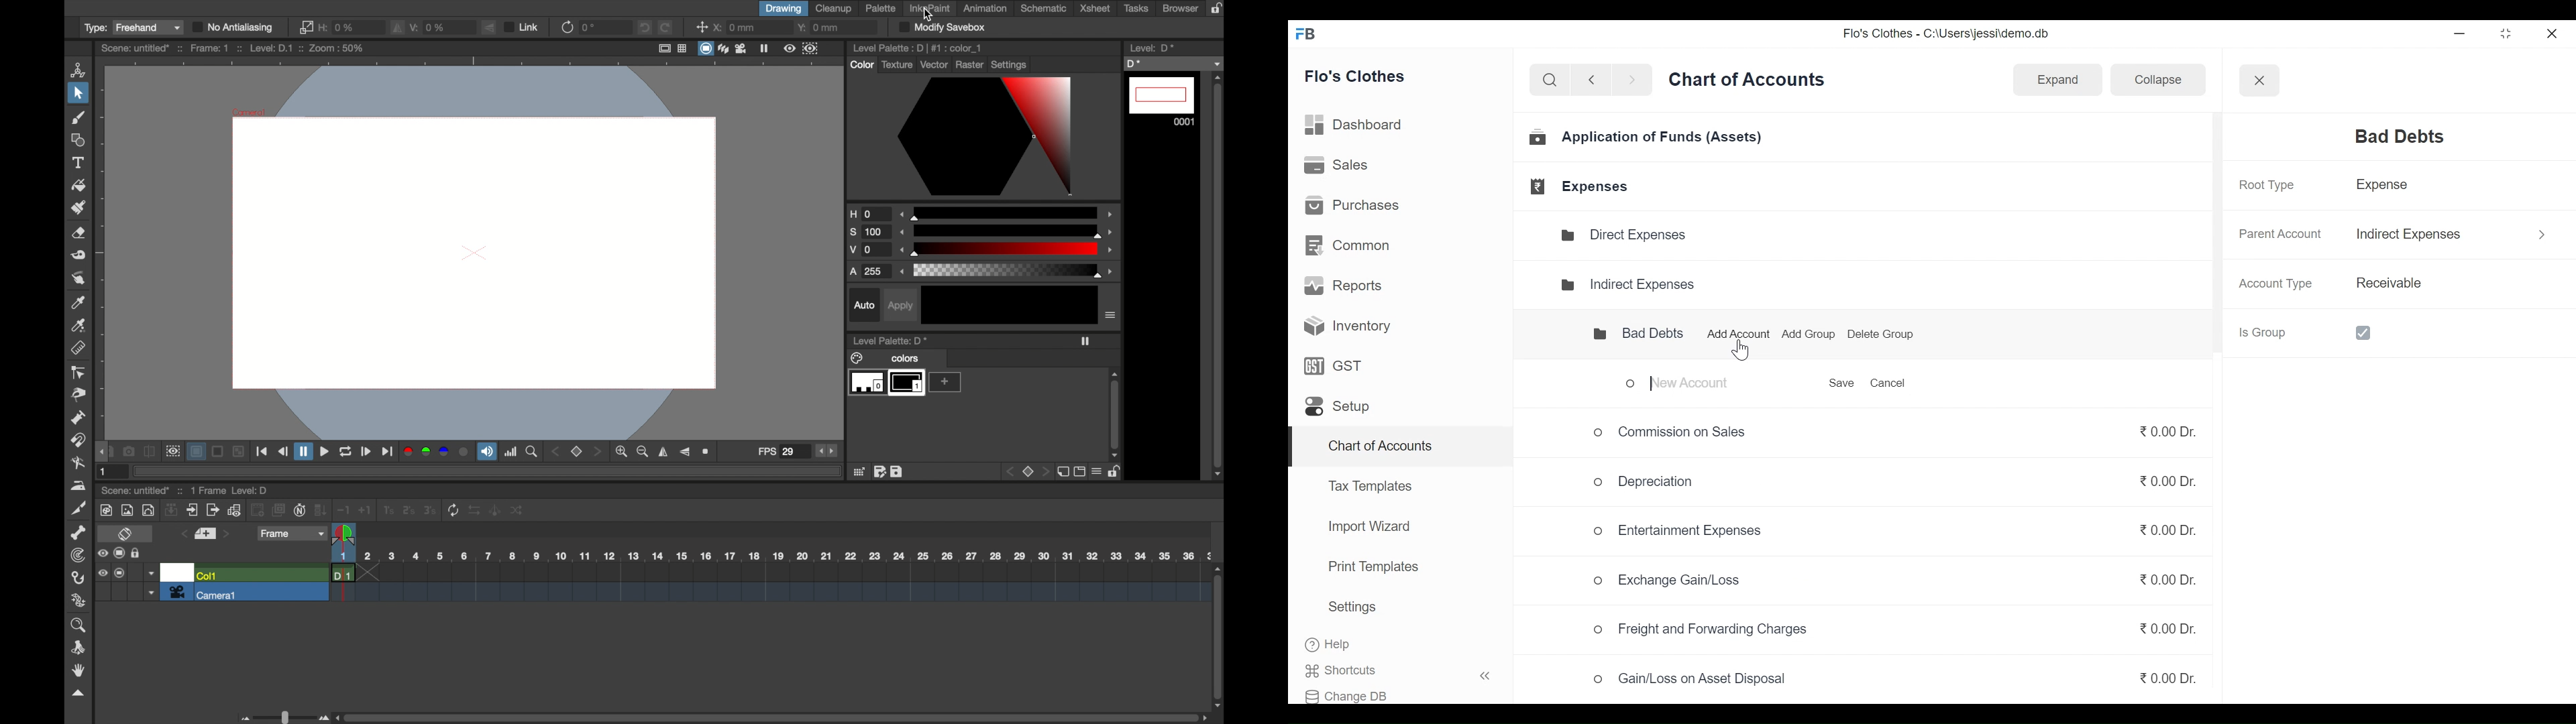  Describe the element at coordinates (864, 304) in the screenshot. I see `auto` at that location.